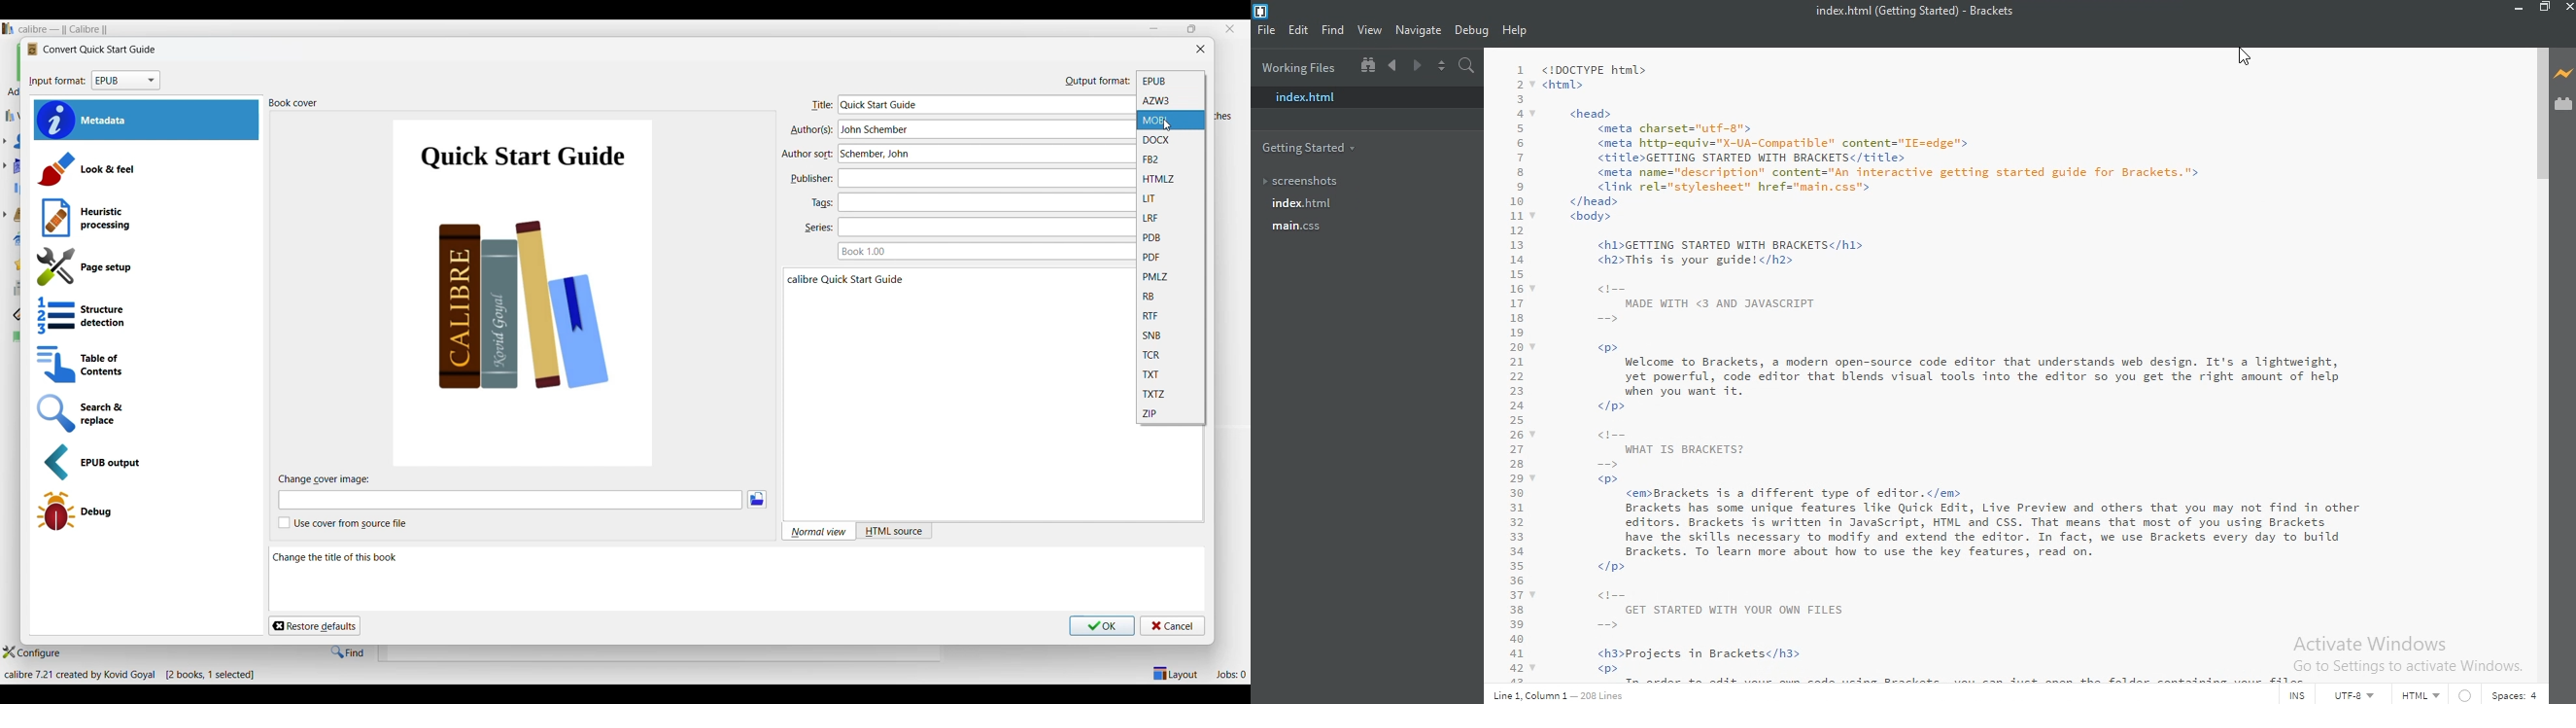 This screenshot has width=2576, height=728. I want to click on Structure detection, so click(145, 316).